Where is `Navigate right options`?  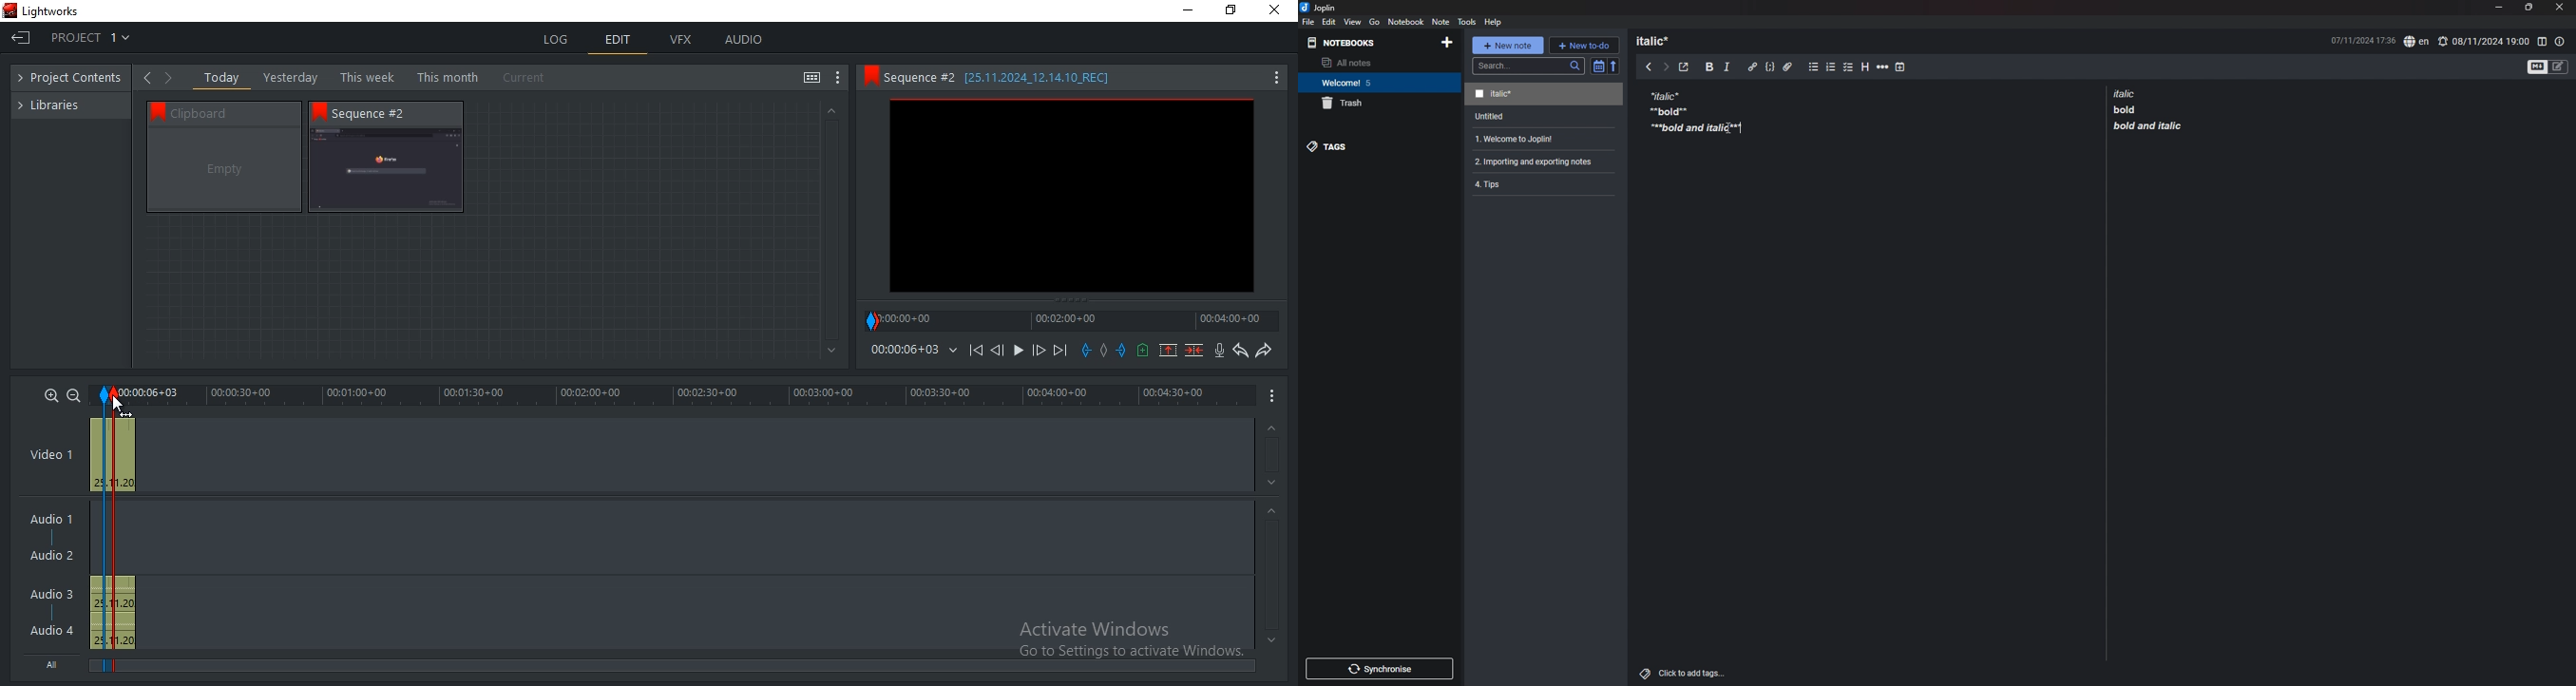
Navigate right options is located at coordinates (172, 78).